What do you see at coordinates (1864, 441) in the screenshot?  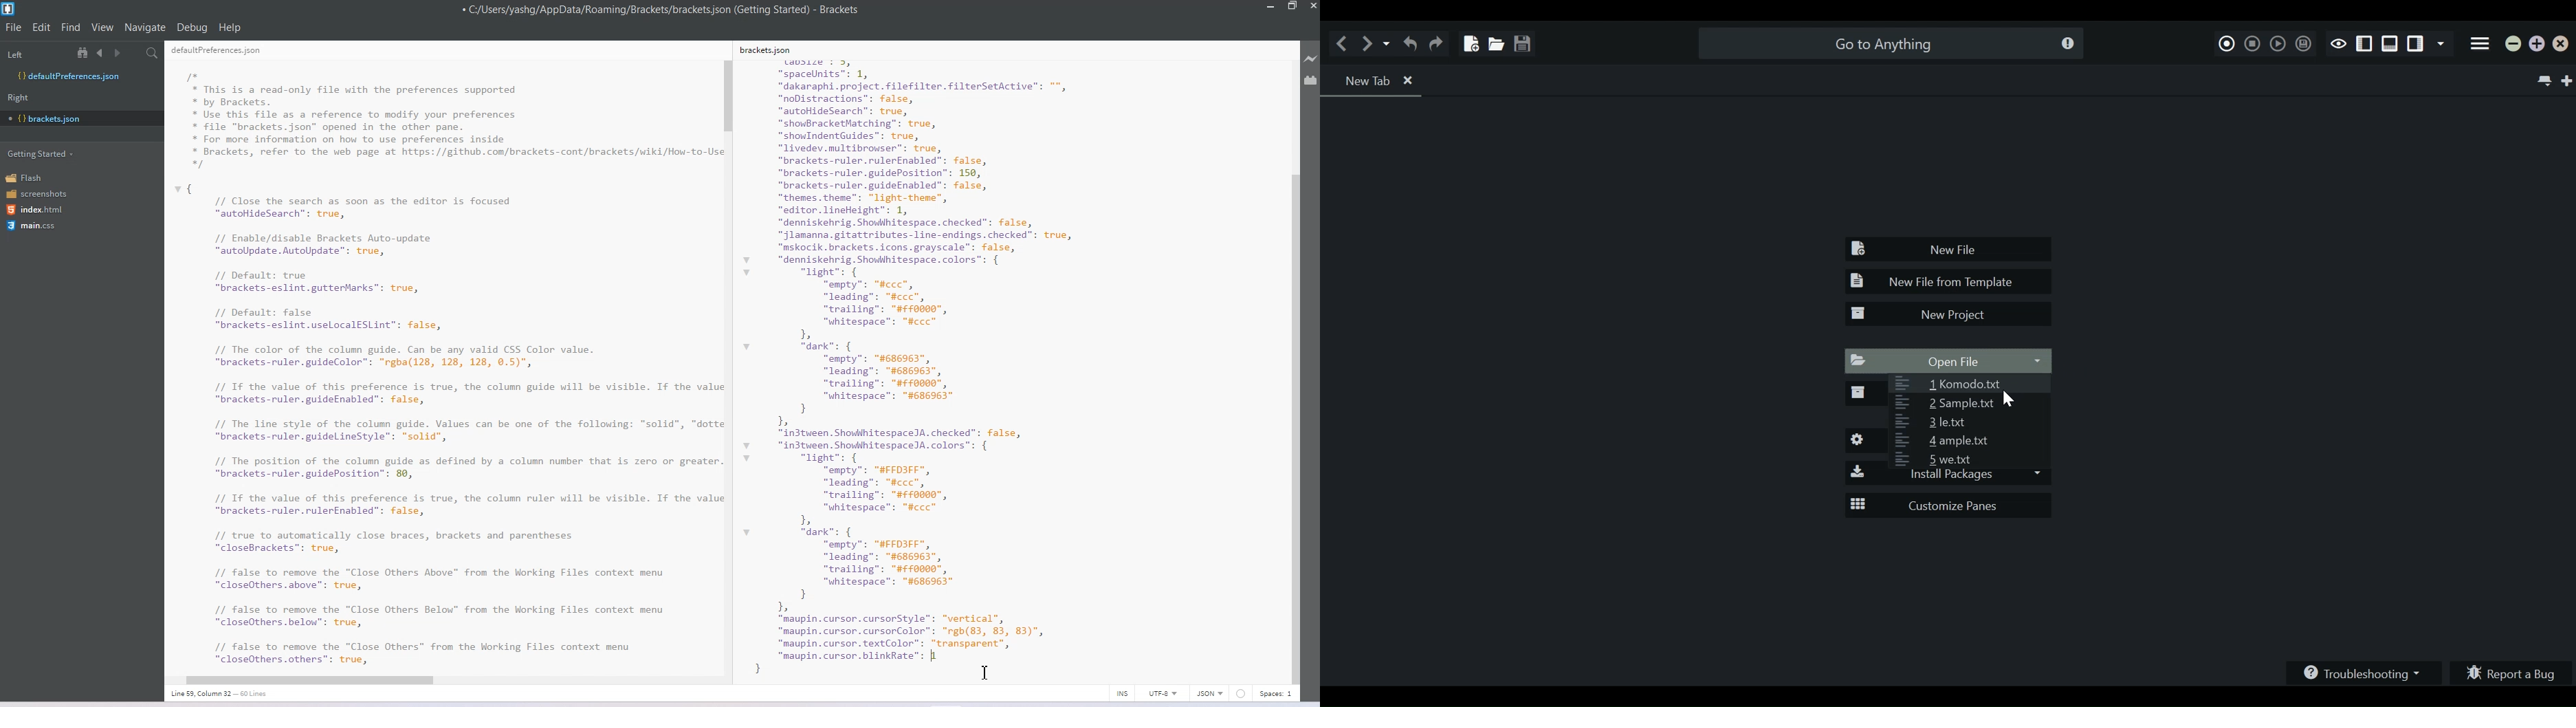 I see `Preferences` at bounding box center [1864, 441].